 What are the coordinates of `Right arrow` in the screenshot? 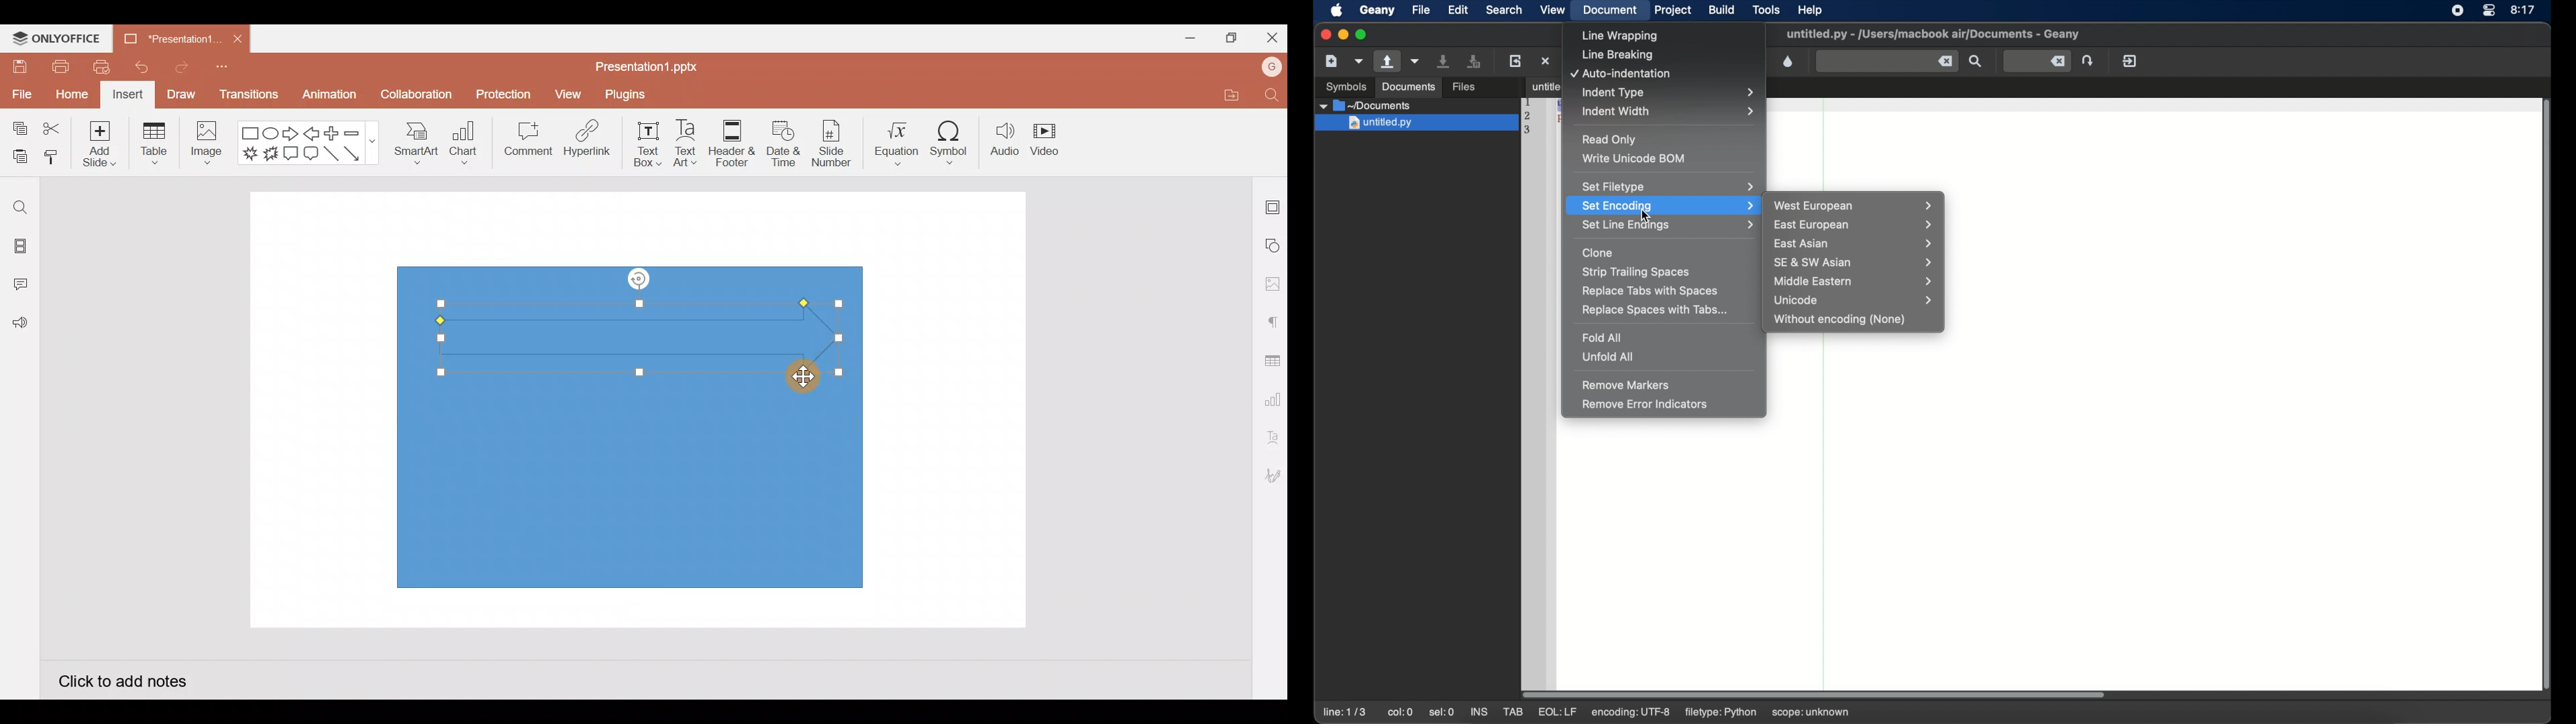 It's located at (290, 134).